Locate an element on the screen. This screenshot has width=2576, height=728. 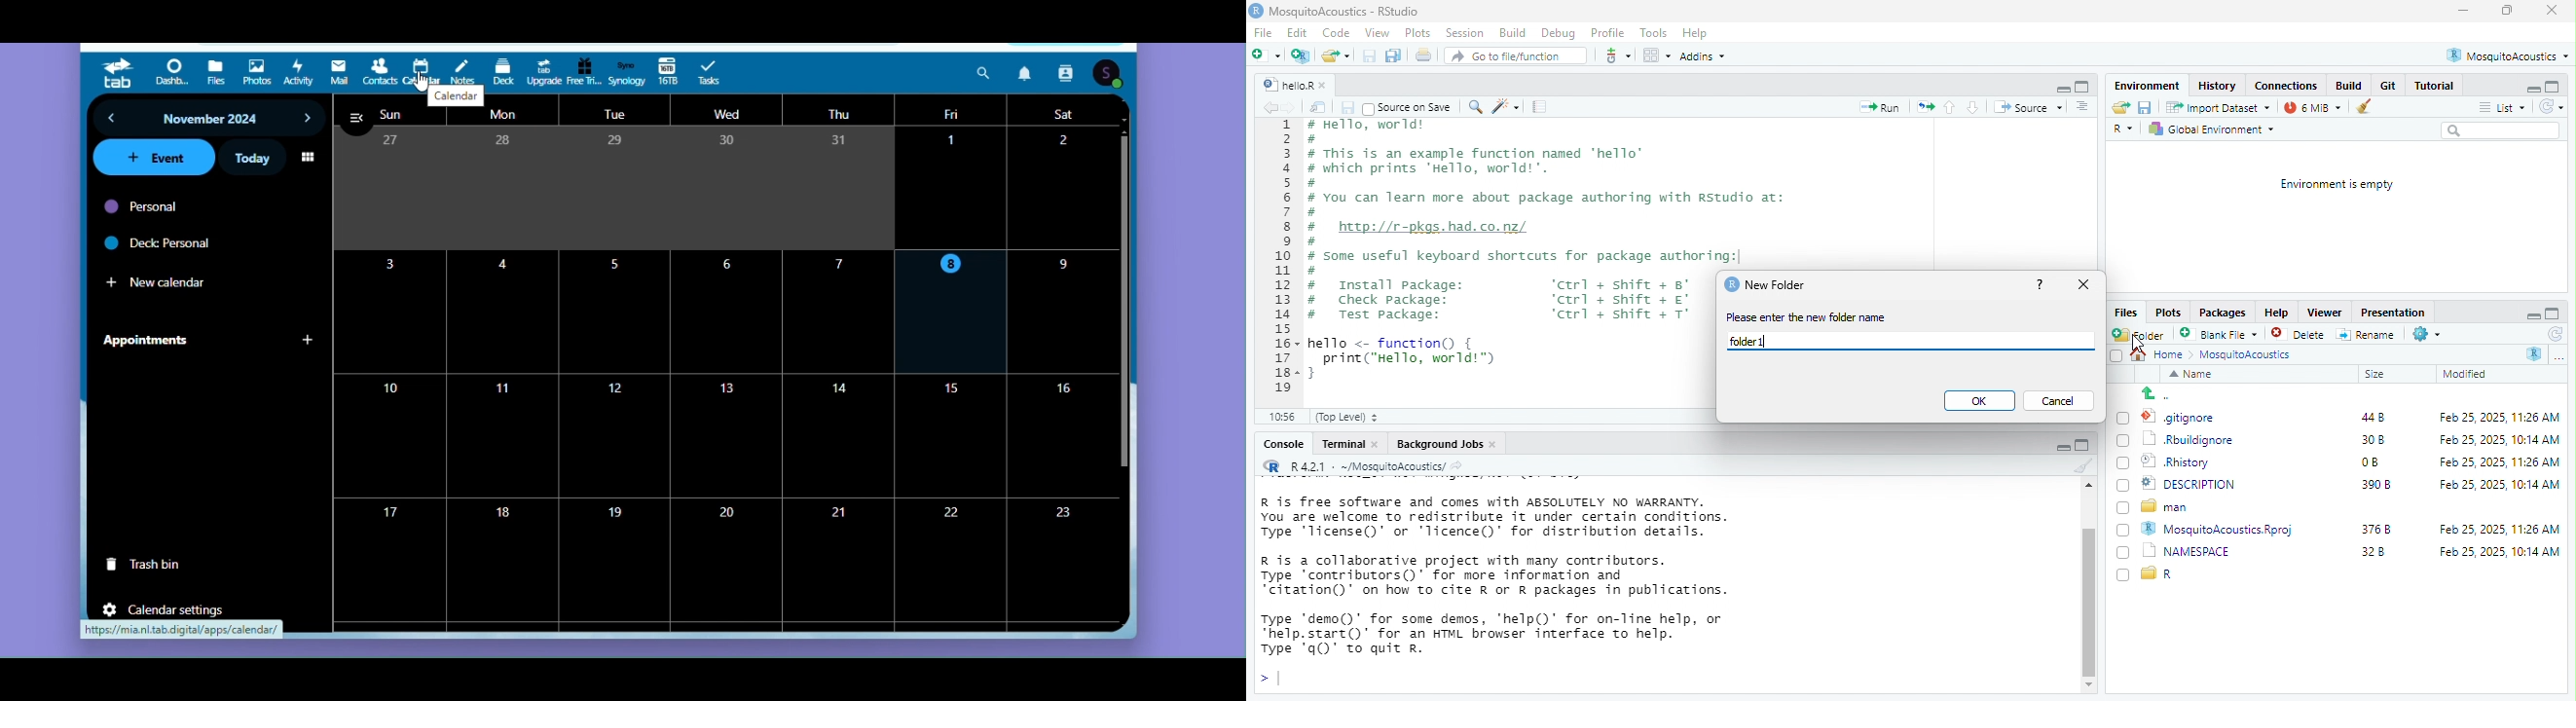
tab is located at coordinates (119, 74).